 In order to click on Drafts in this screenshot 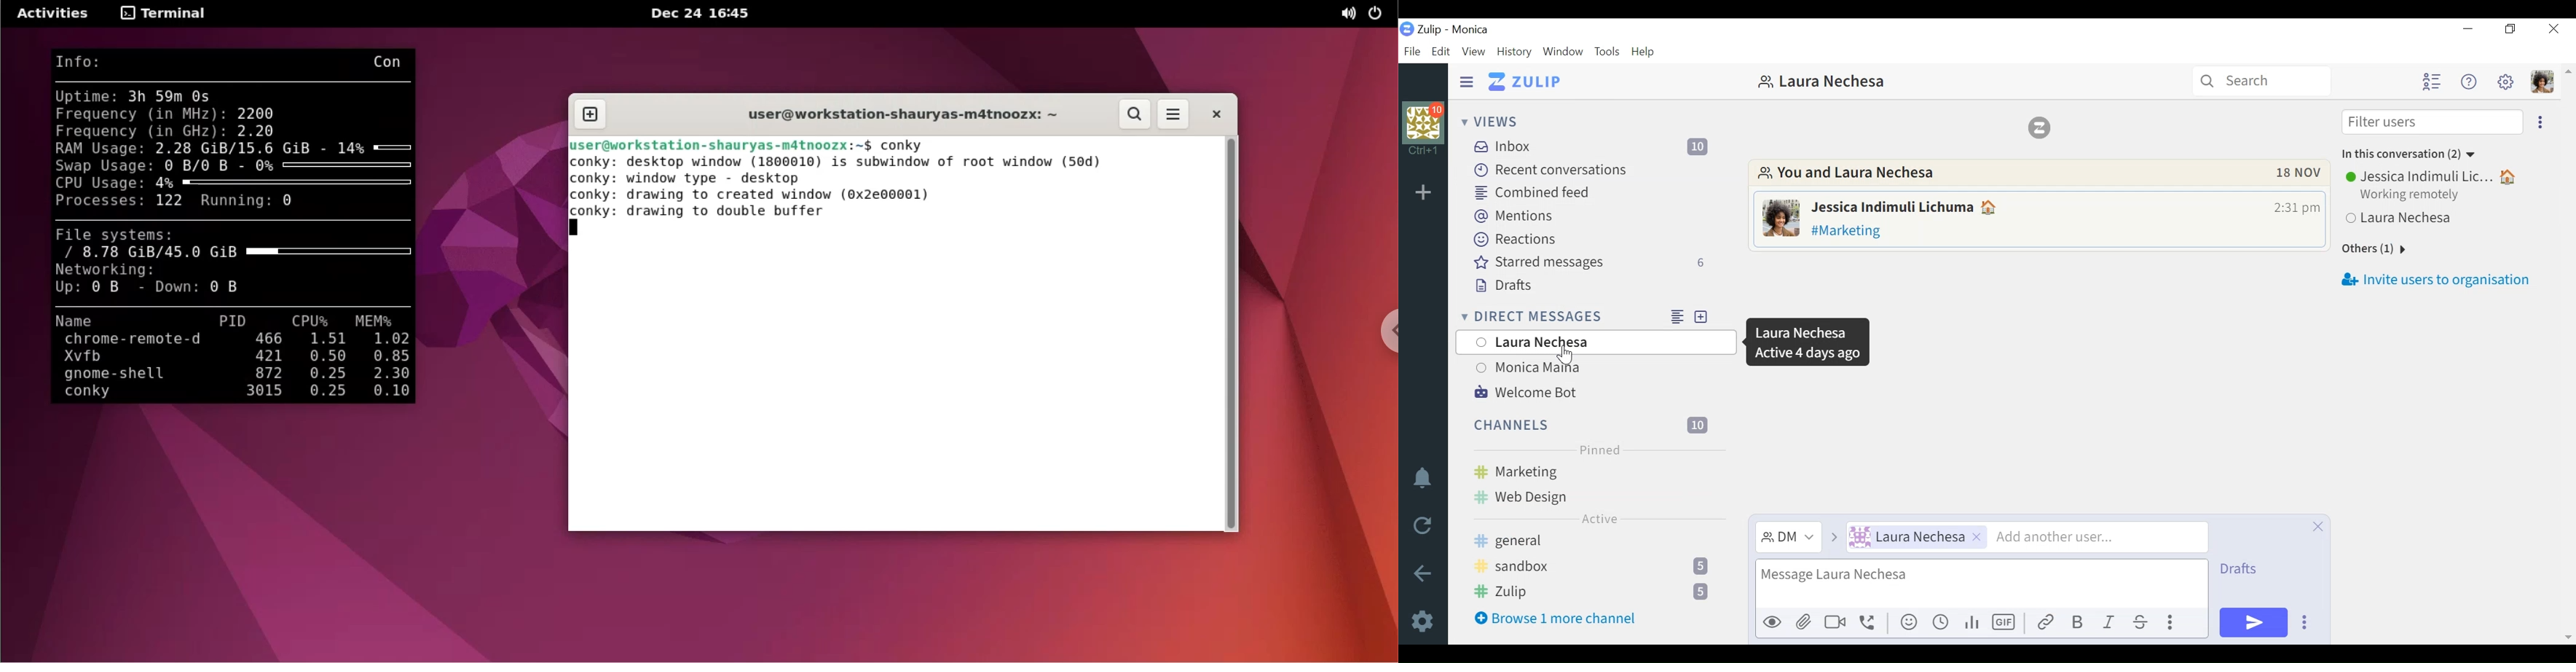, I will do `click(2237, 570)`.